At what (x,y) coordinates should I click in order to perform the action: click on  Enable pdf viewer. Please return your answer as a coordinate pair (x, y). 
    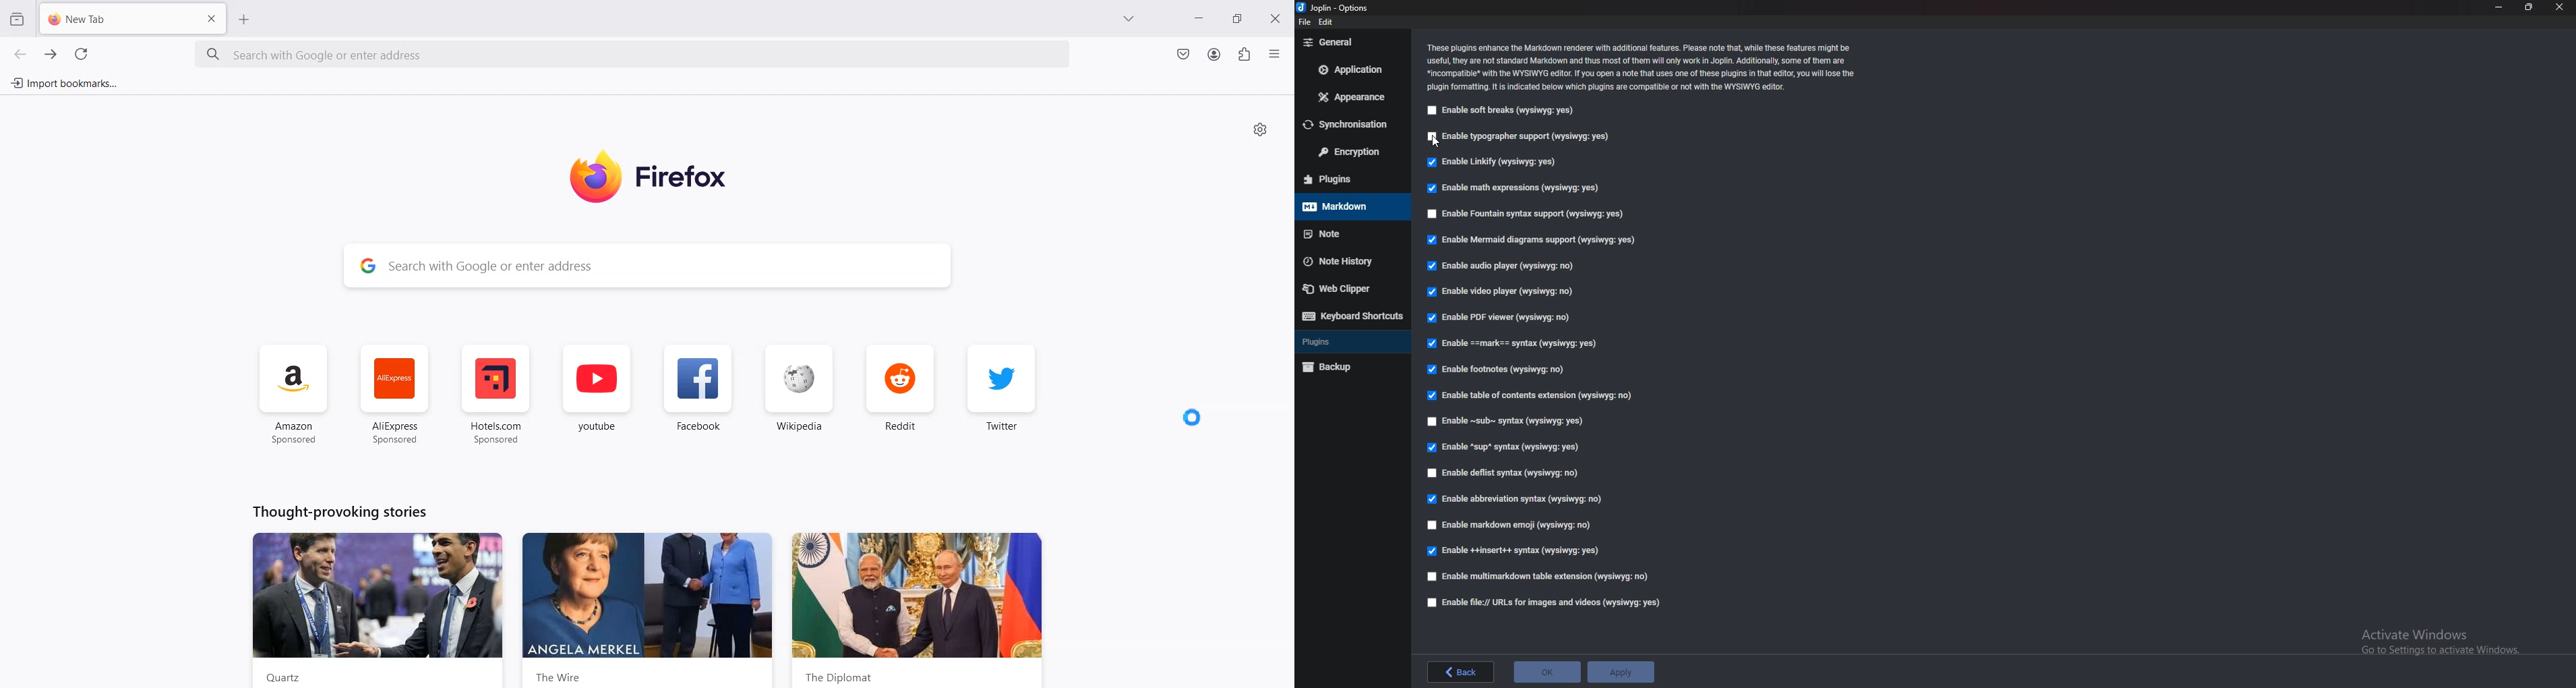
    Looking at the image, I should click on (1499, 317).